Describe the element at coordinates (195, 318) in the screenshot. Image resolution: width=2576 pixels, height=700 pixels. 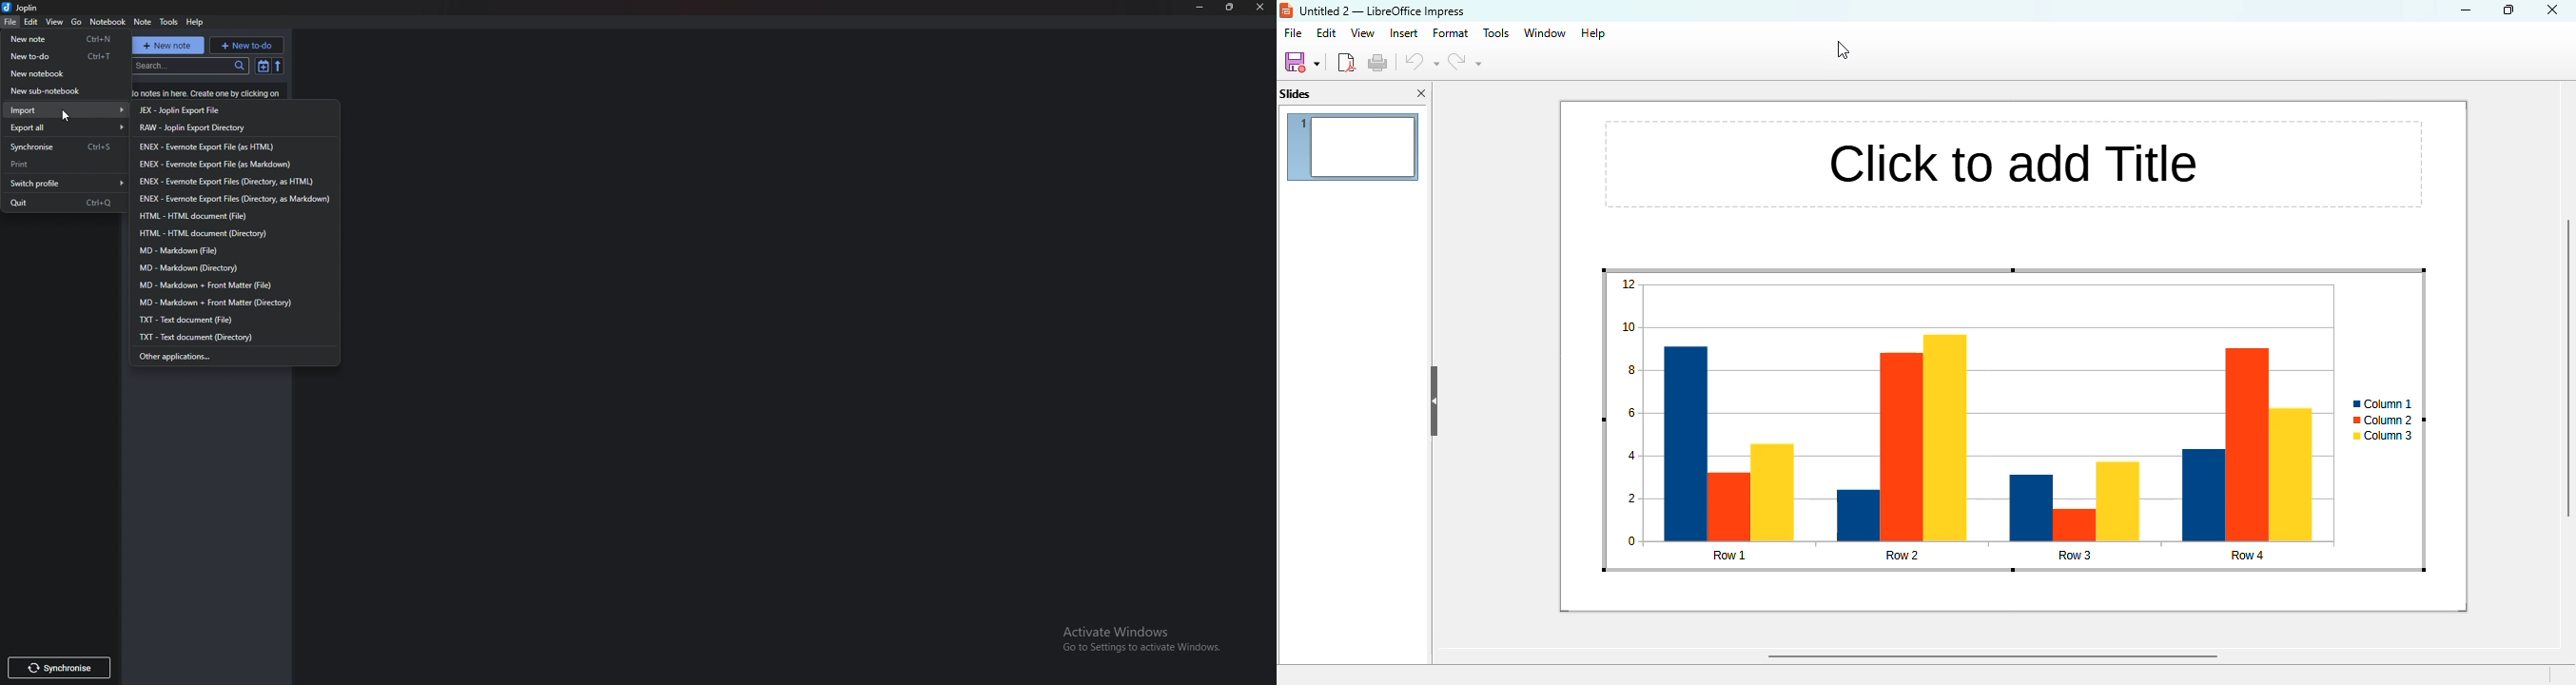
I see `txt file` at that location.